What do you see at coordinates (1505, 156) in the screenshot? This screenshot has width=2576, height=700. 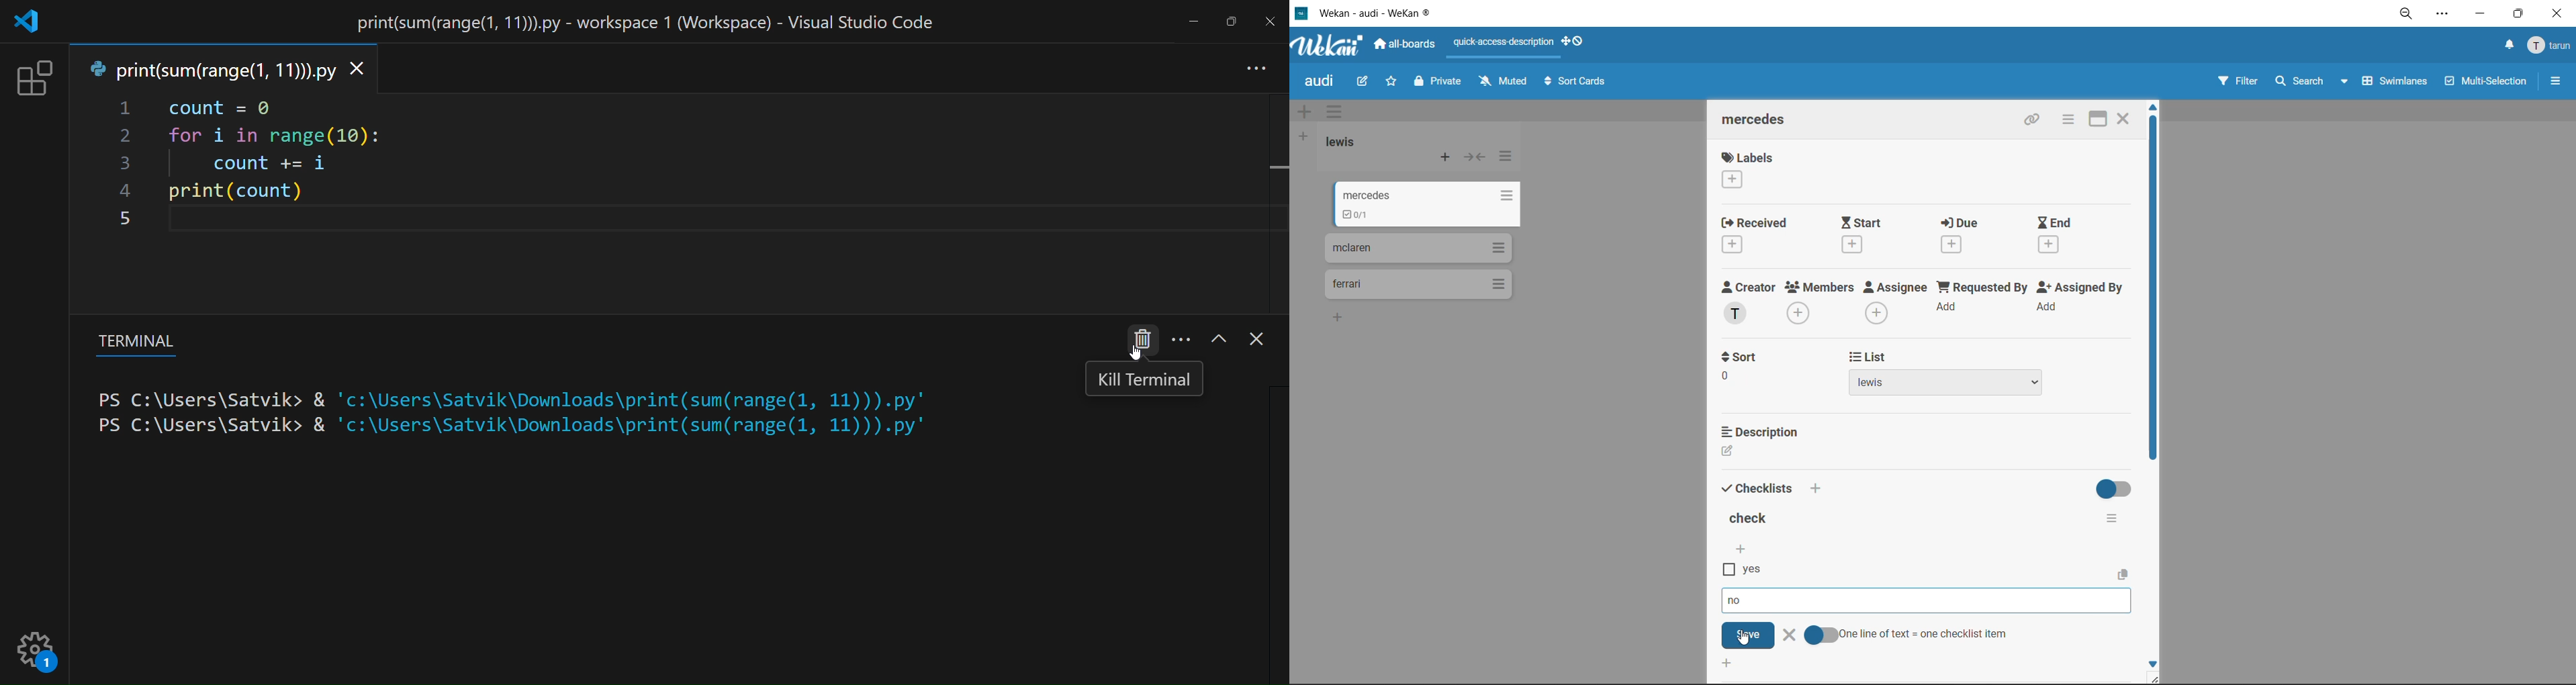 I see `list actions` at bounding box center [1505, 156].